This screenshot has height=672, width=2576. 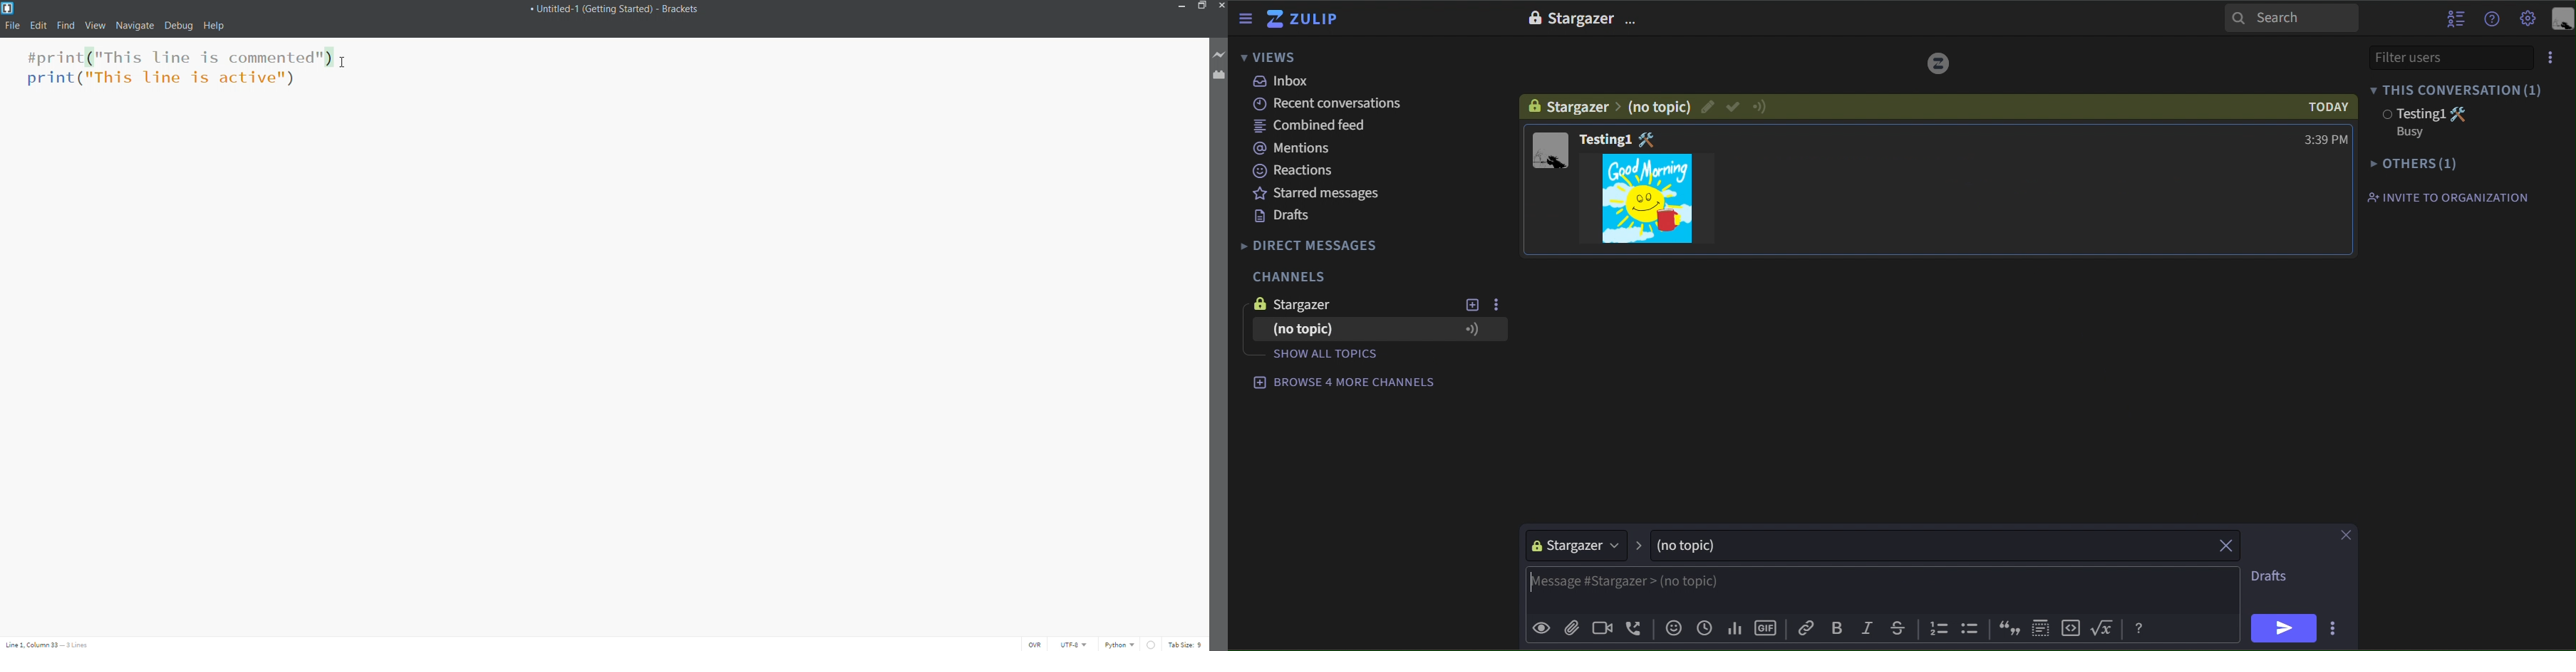 I want to click on icon, so click(x=2461, y=112).